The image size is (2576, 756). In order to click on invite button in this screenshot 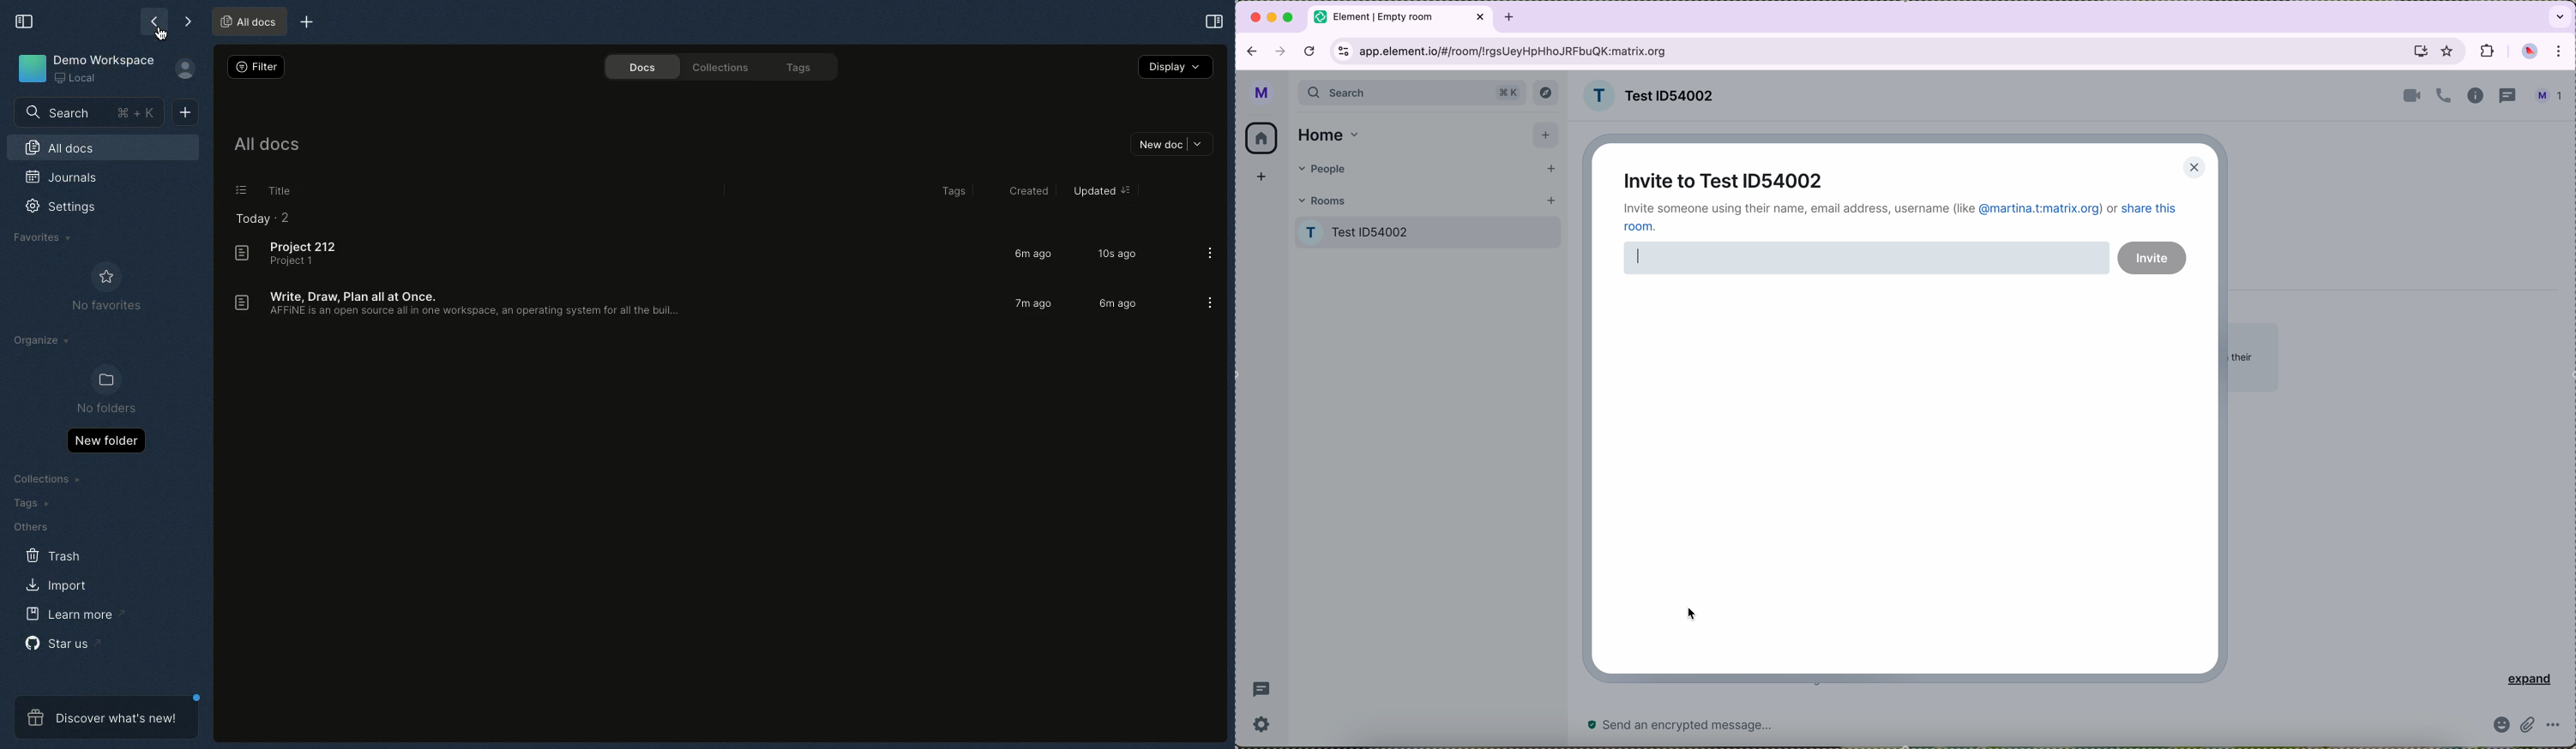, I will do `click(2153, 258)`.